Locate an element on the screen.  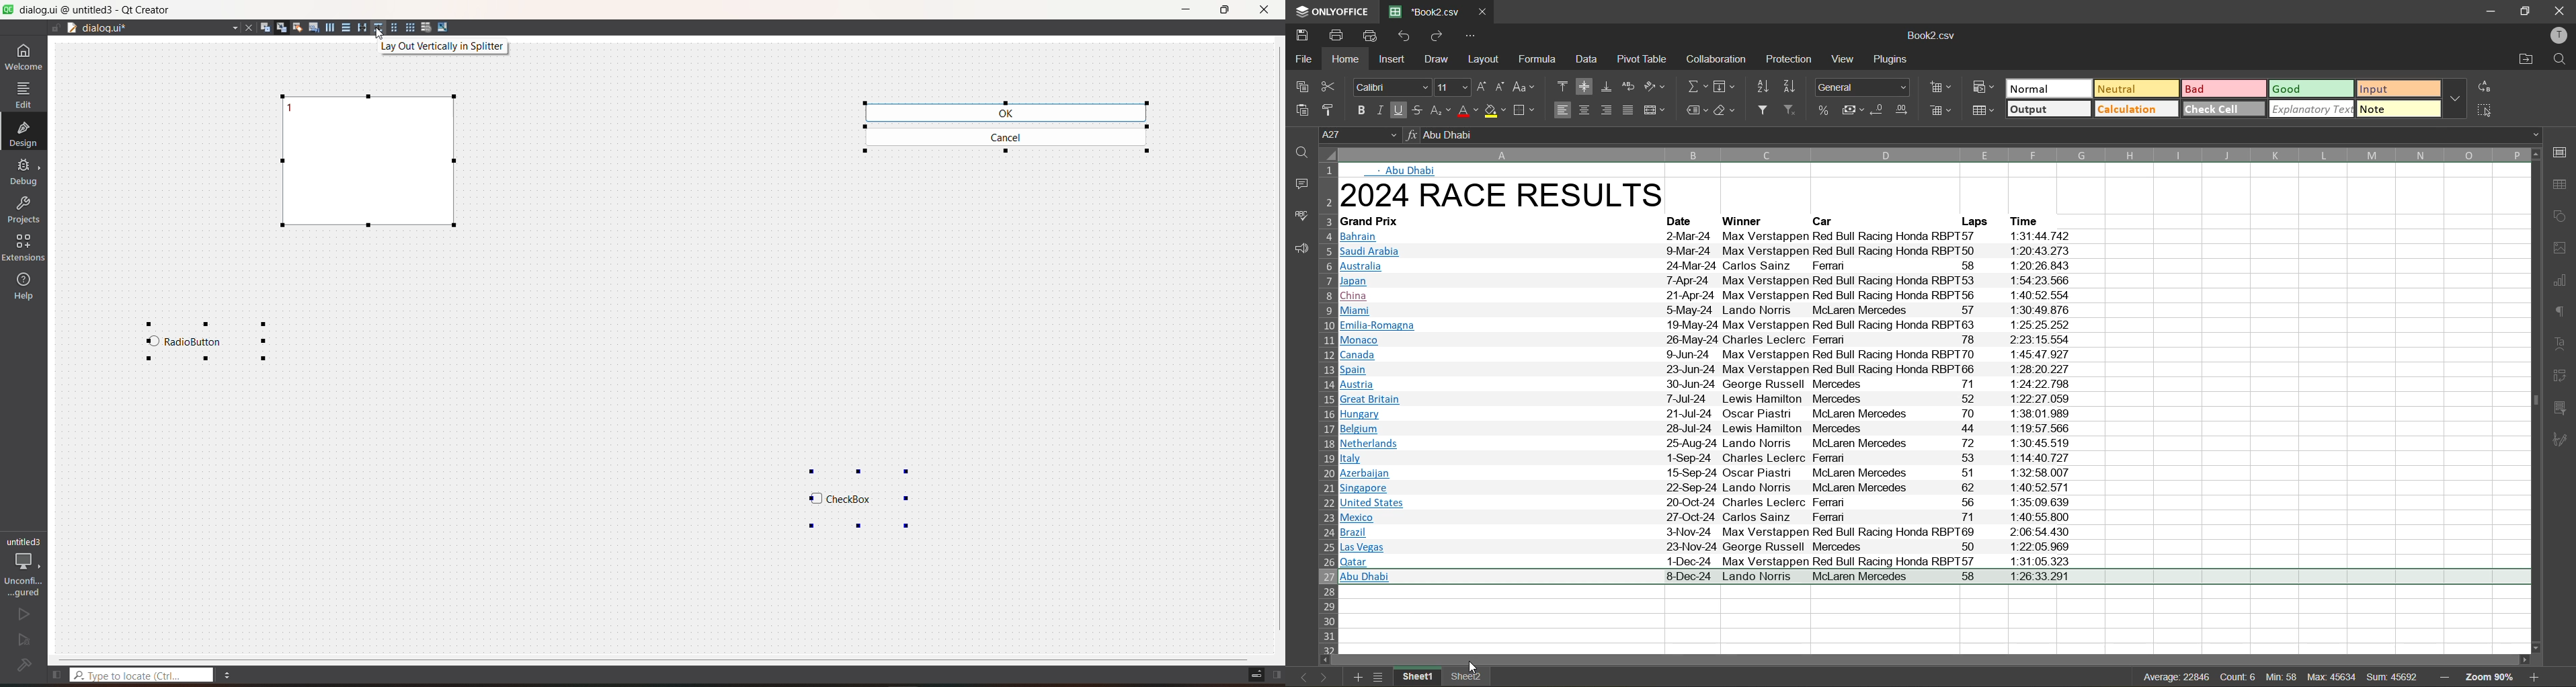
file is writable is located at coordinates (55, 29).